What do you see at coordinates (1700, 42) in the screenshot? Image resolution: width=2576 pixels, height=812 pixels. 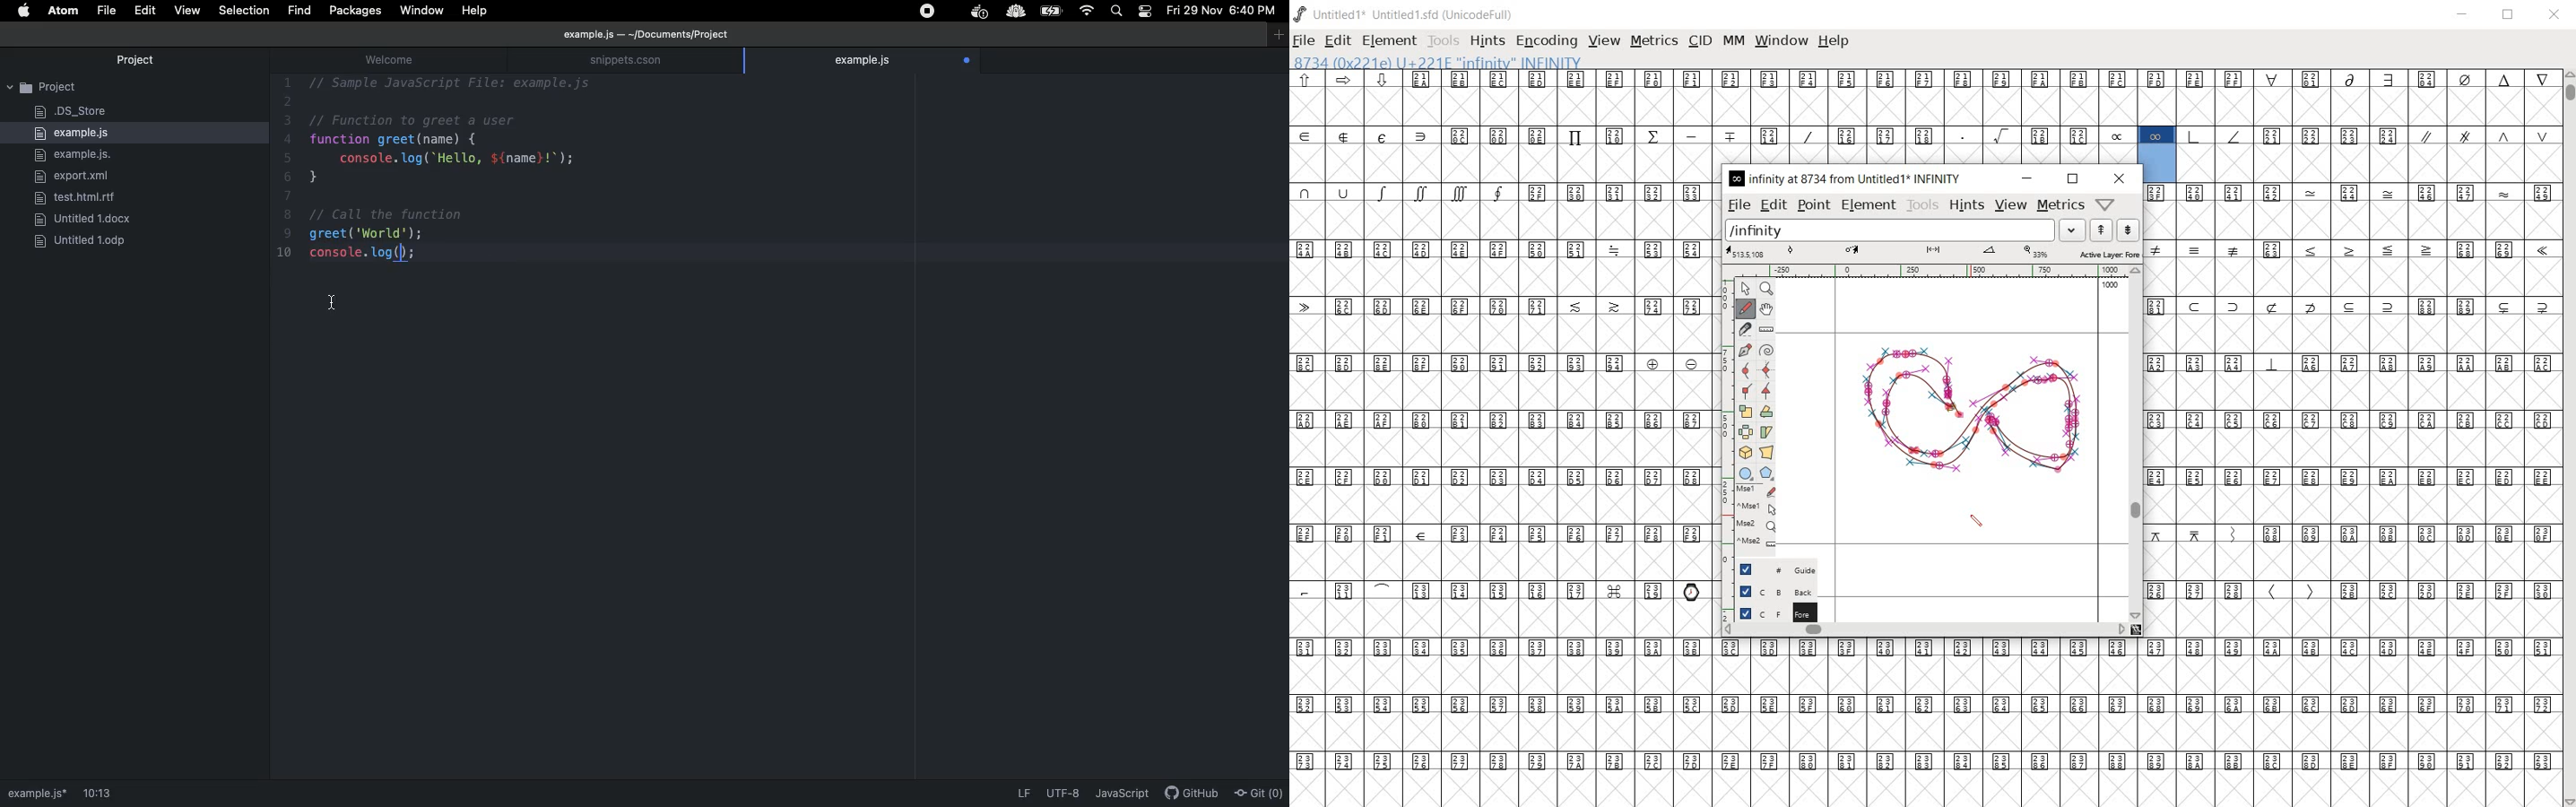 I see `cid` at bounding box center [1700, 42].